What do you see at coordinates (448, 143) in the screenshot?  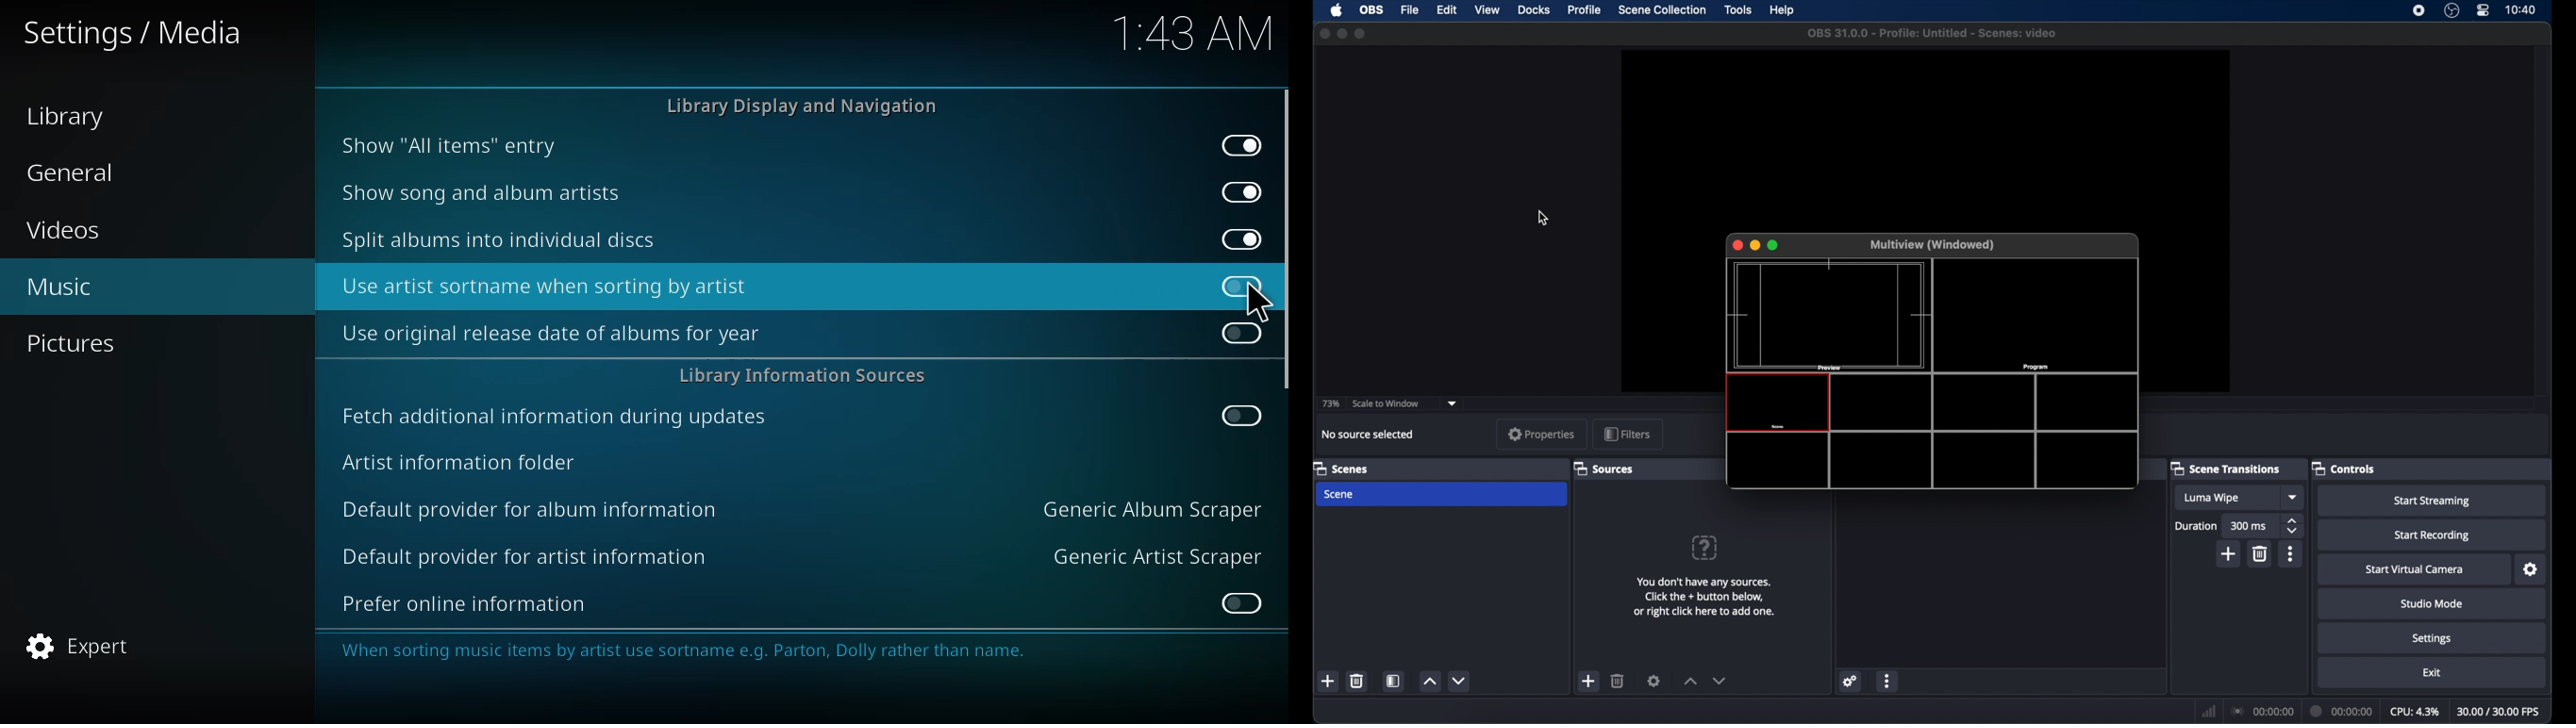 I see `show all items` at bounding box center [448, 143].